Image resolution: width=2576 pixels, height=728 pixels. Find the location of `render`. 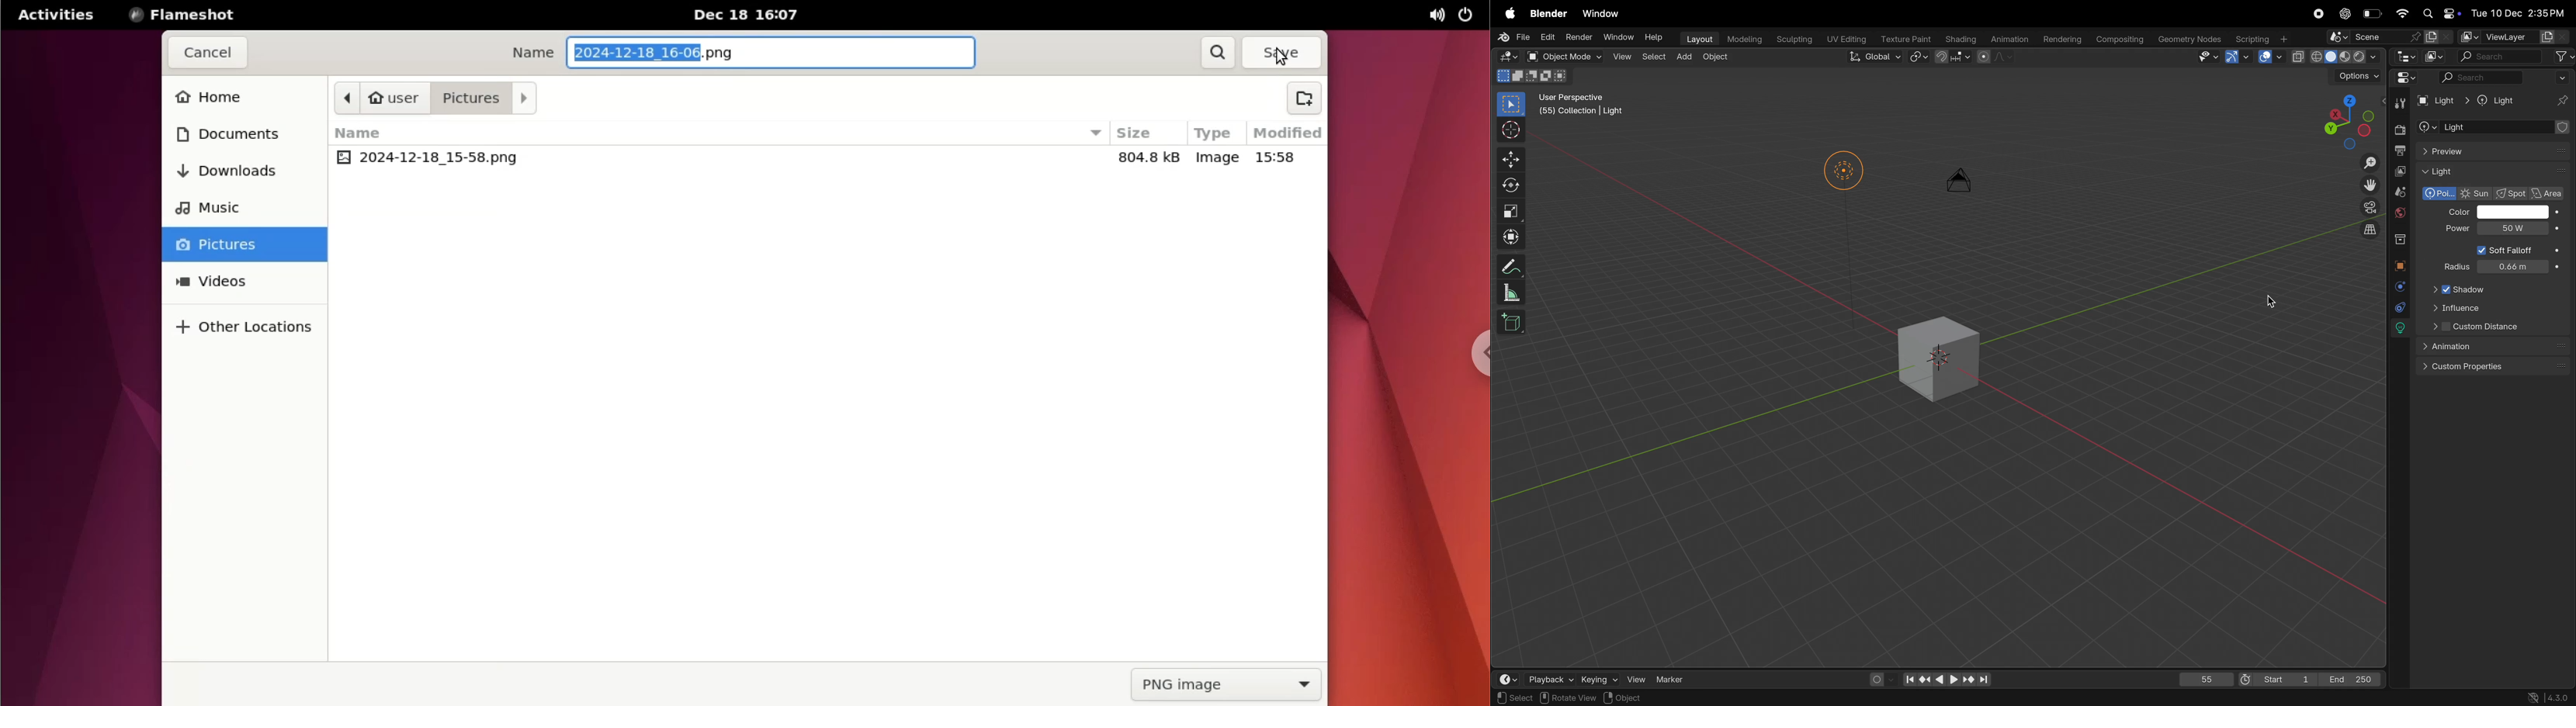

render is located at coordinates (2399, 127).